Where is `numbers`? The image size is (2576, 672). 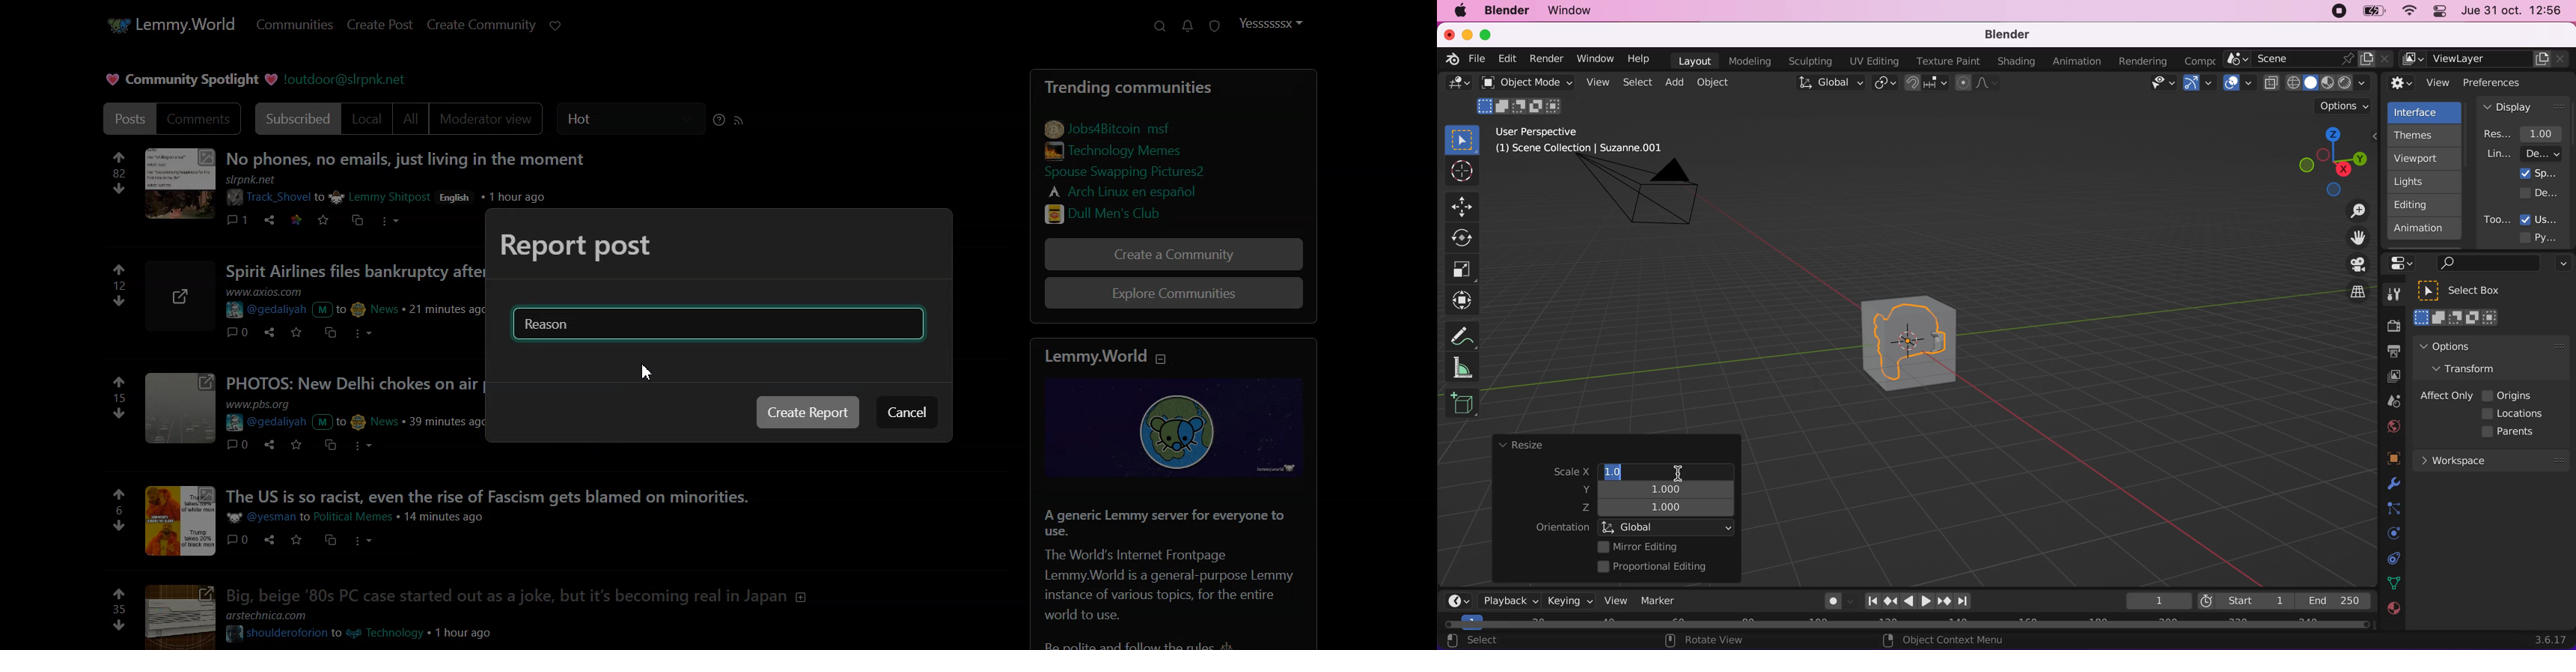 numbers is located at coordinates (118, 510).